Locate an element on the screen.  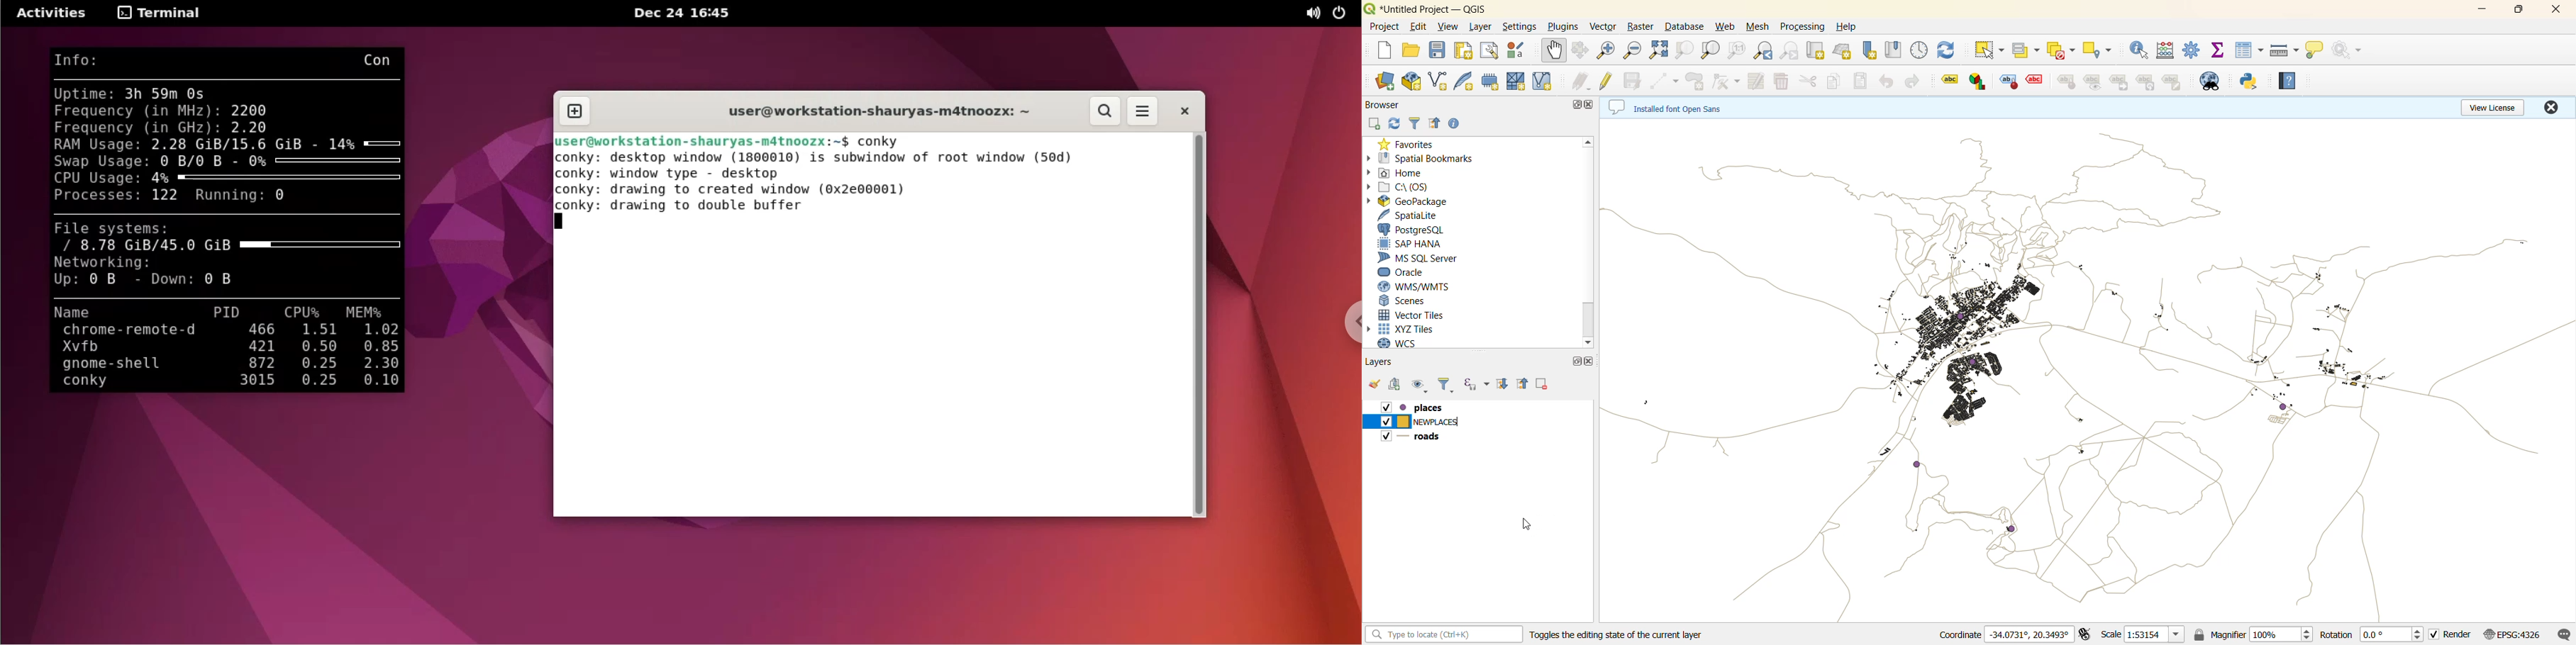
refresh is located at coordinates (1948, 51).